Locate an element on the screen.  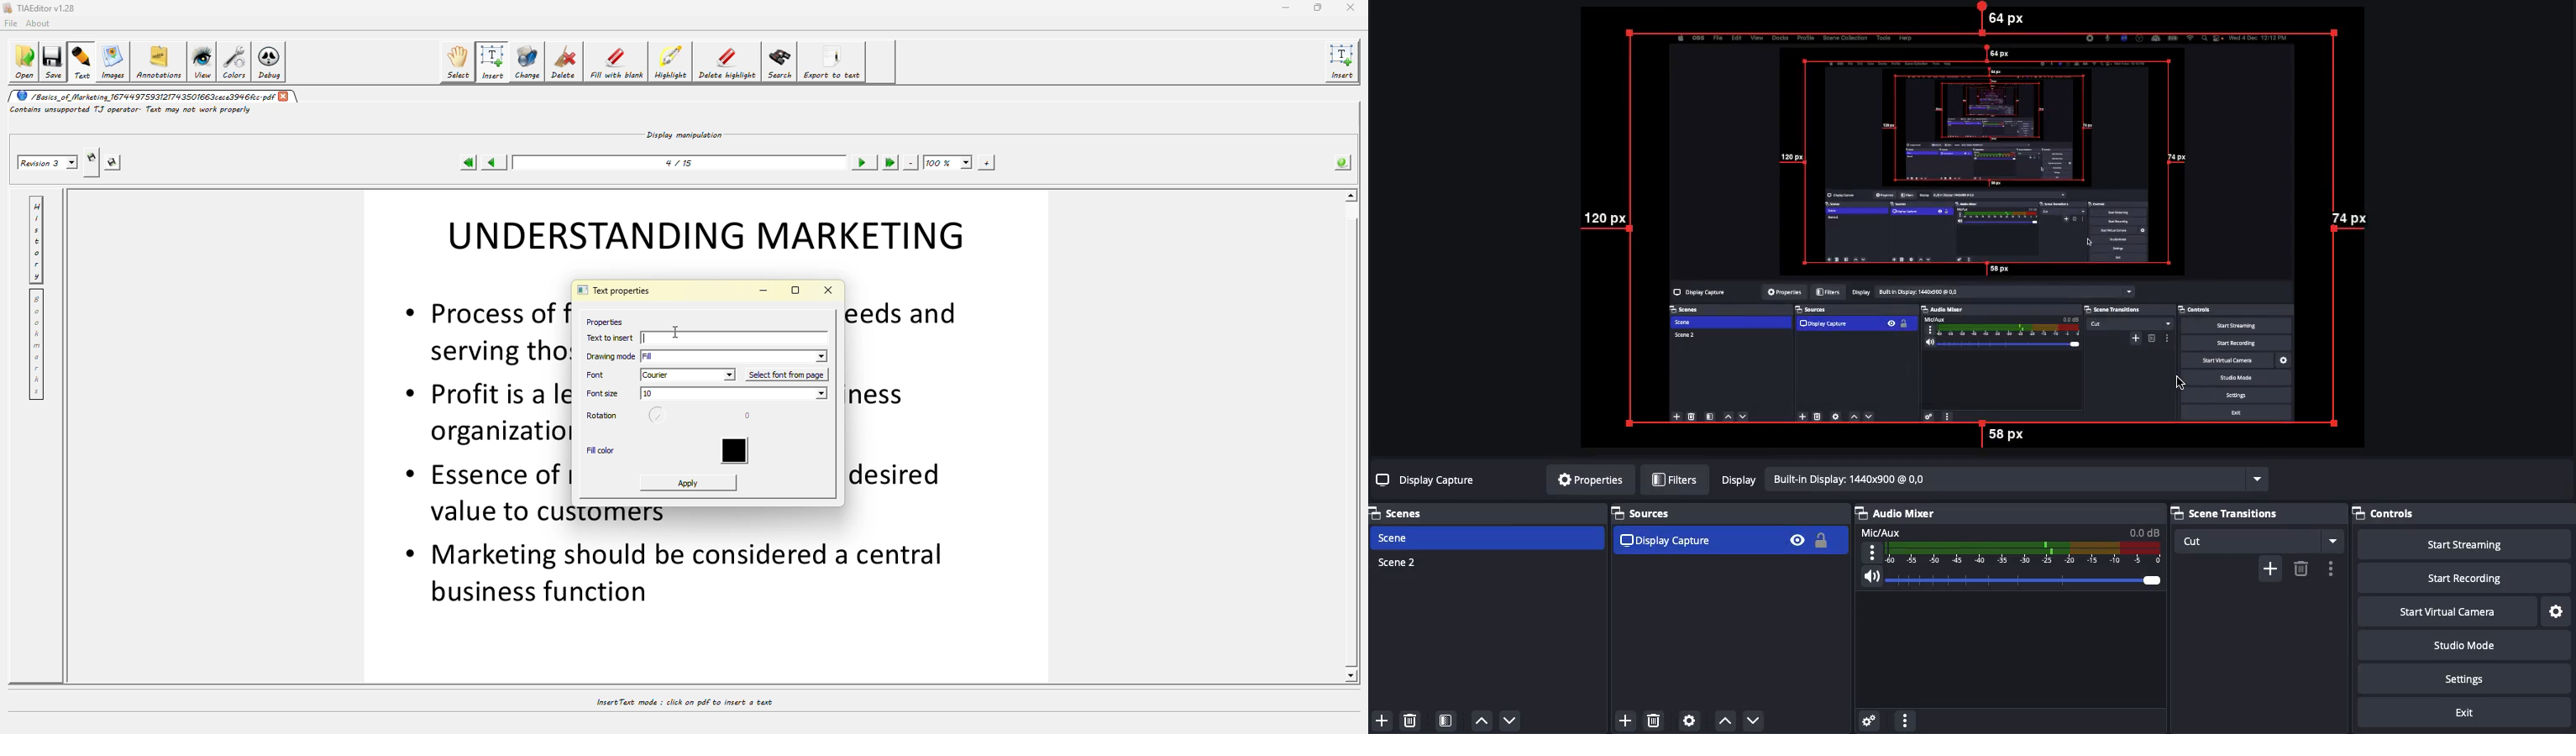
file is located at coordinates (14, 23).